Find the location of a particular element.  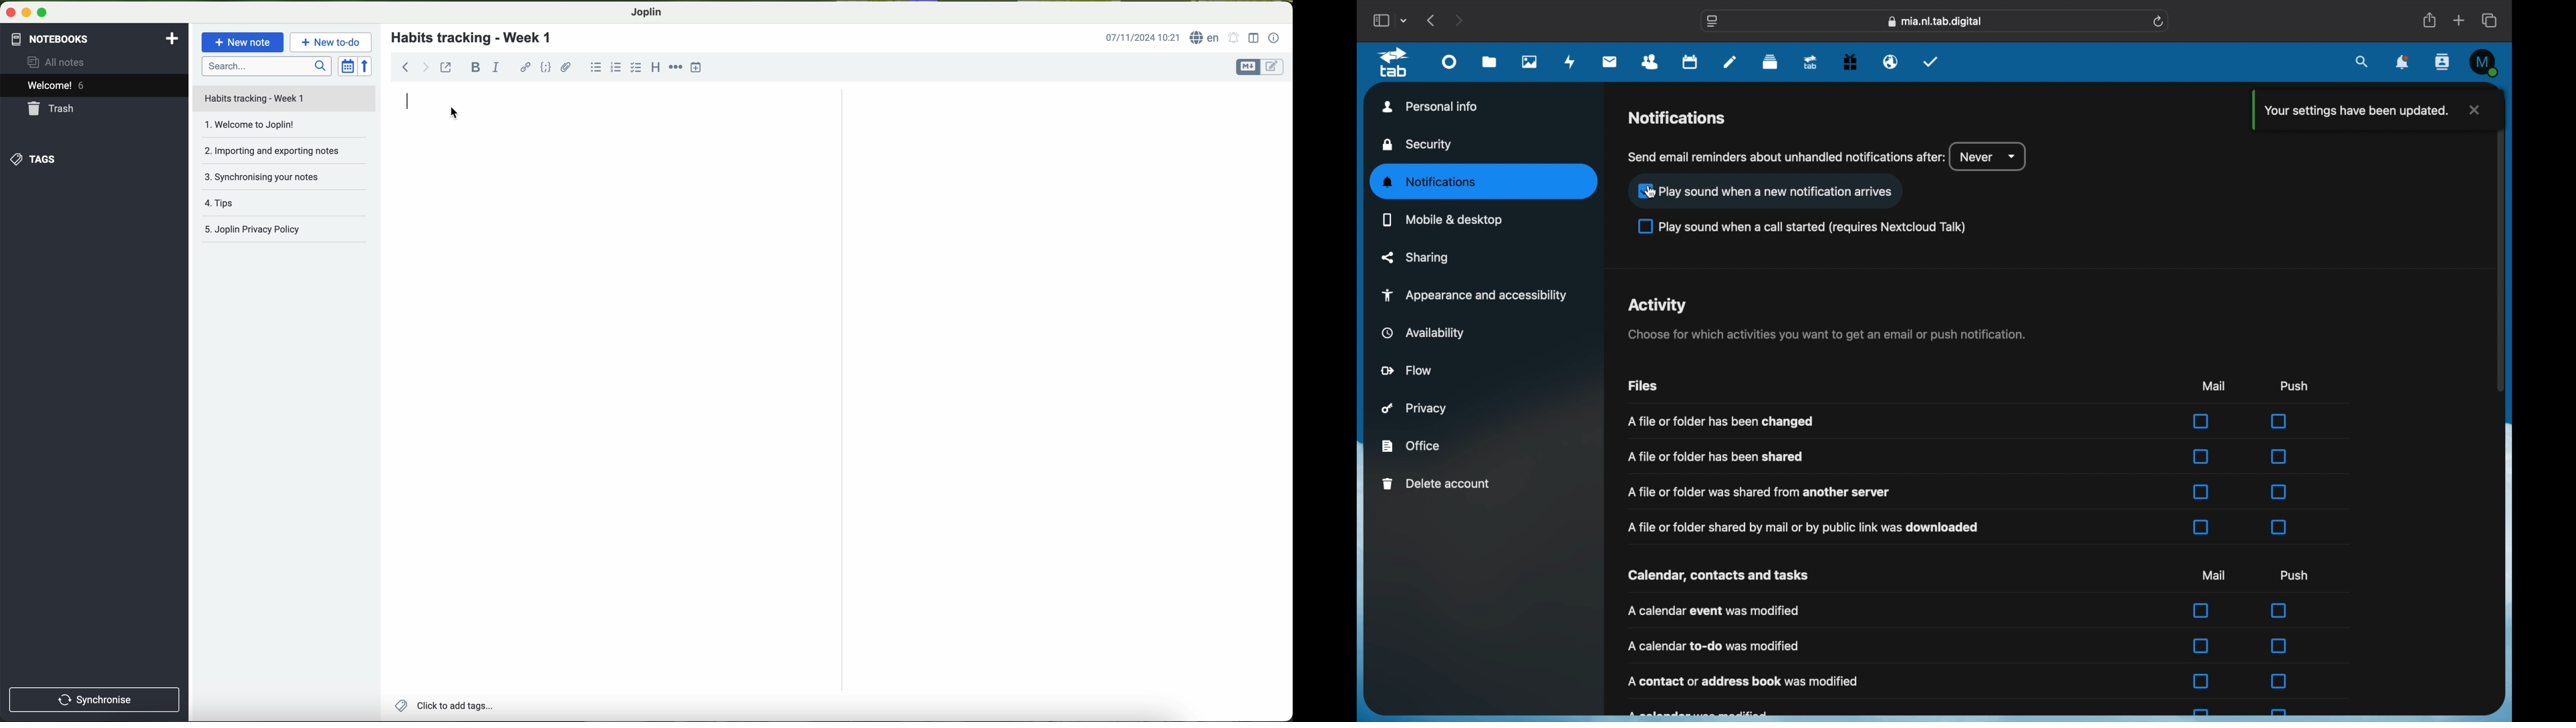

trash is located at coordinates (52, 109).